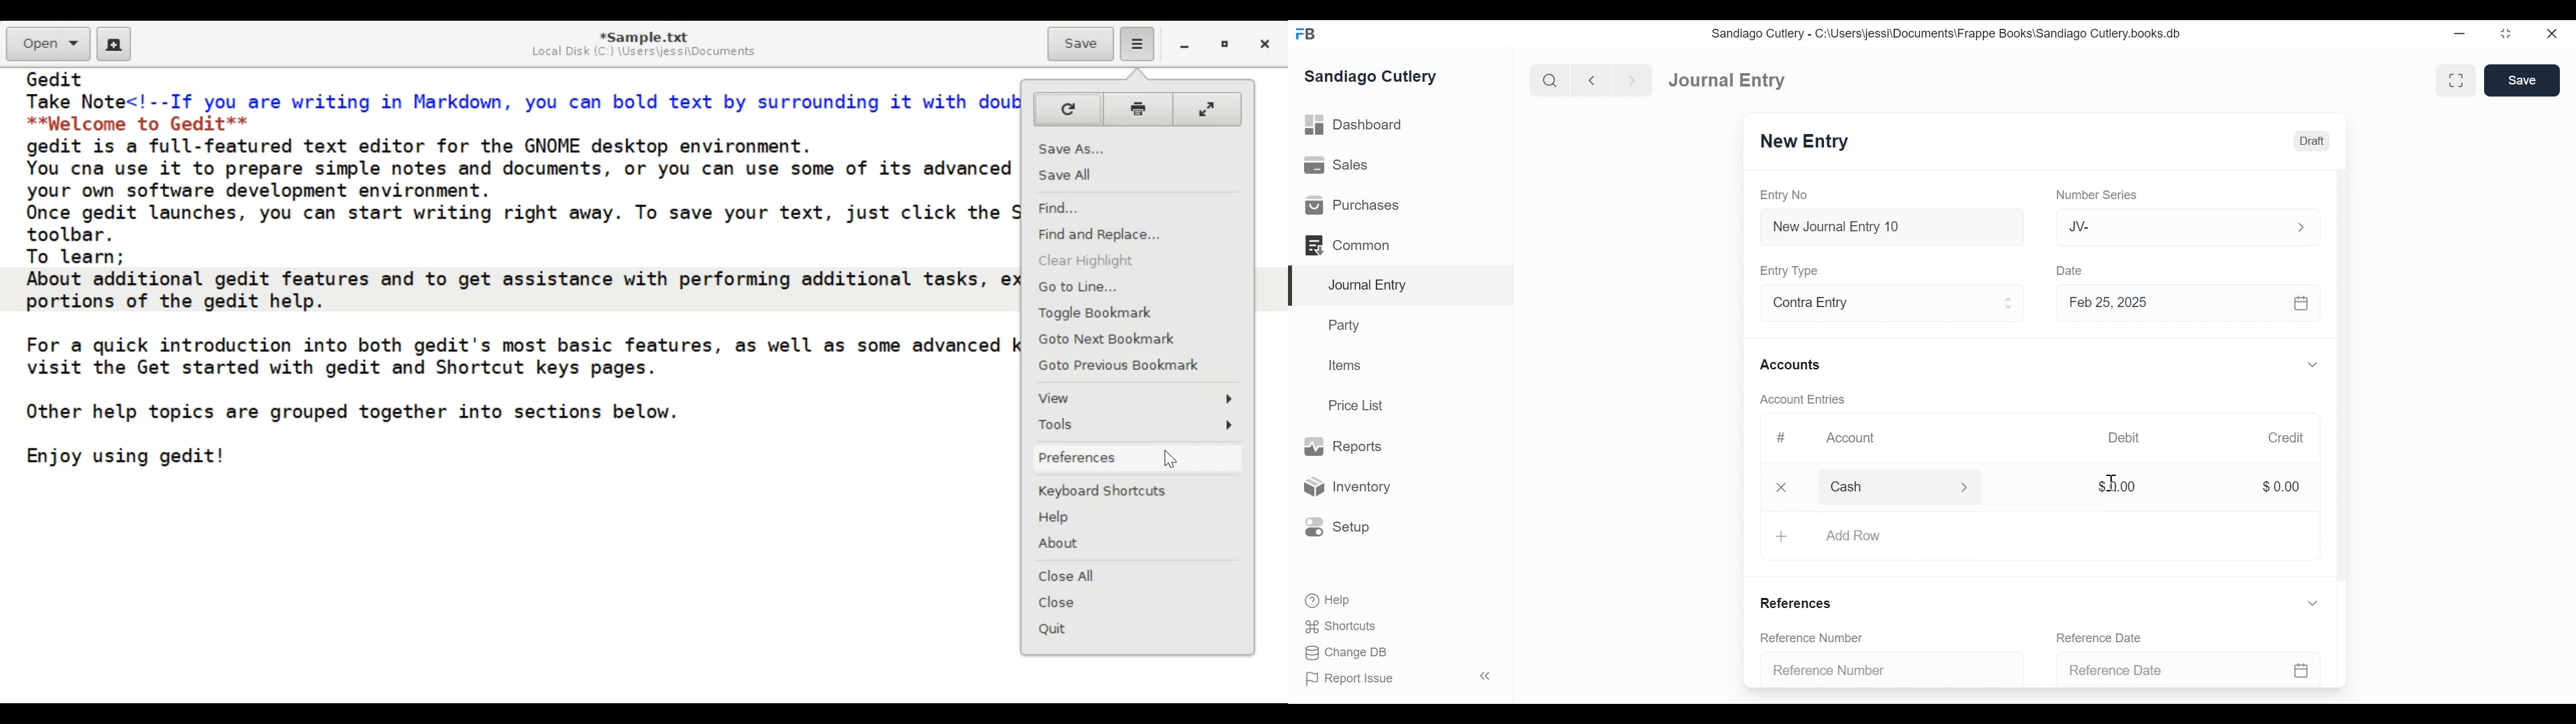  What do you see at coordinates (2345, 383) in the screenshot?
I see `Vertical Scroll bar` at bounding box center [2345, 383].